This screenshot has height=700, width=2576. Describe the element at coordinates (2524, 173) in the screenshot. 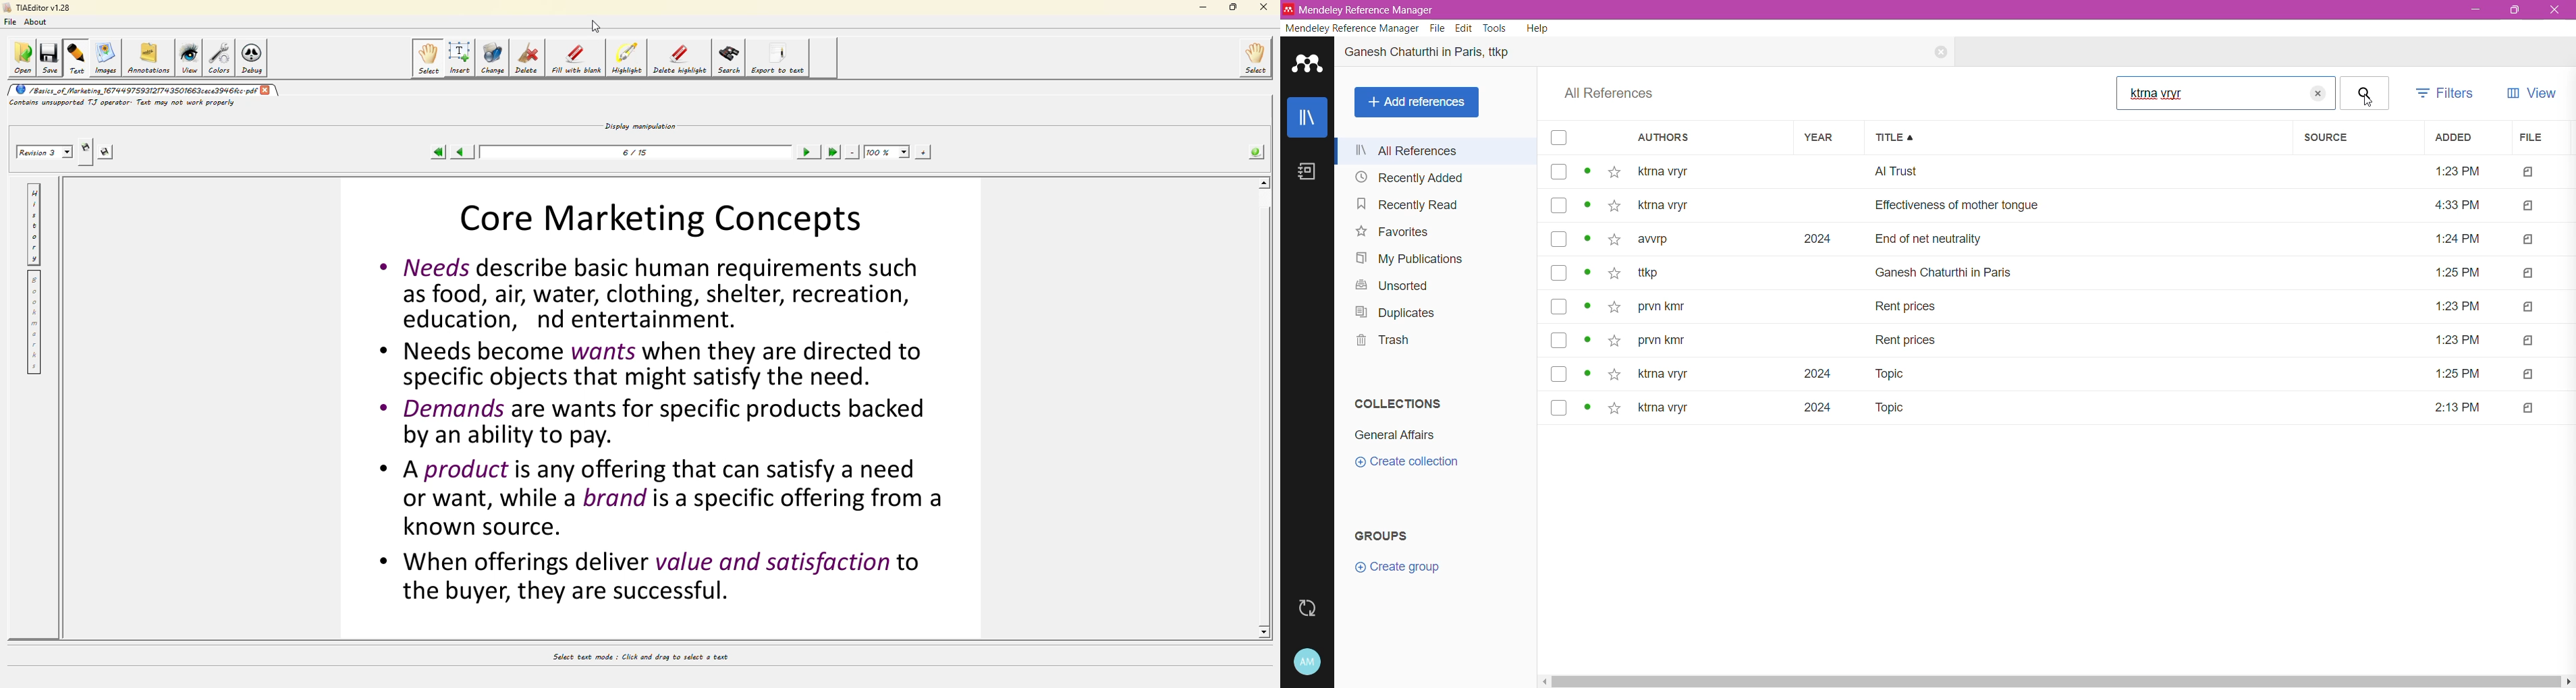

I see `file type` at that location.